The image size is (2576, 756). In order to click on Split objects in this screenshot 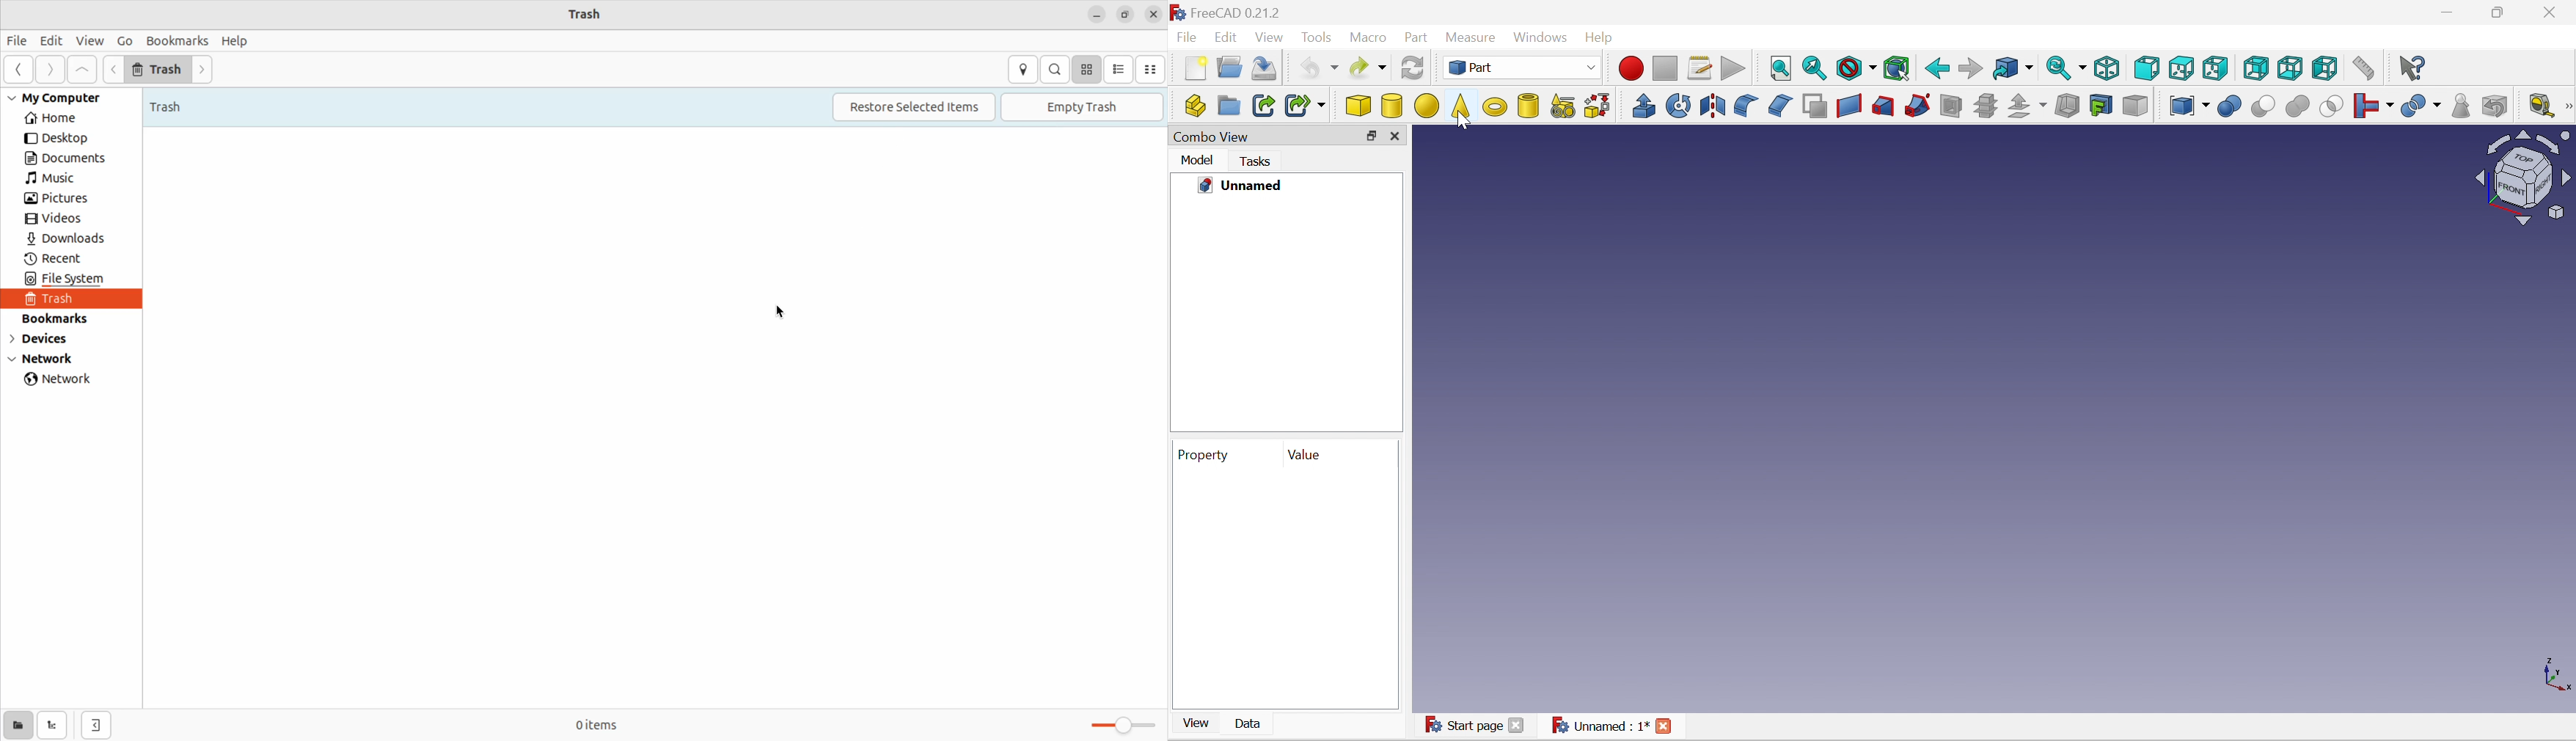, I will do `click(2421, 108)`.